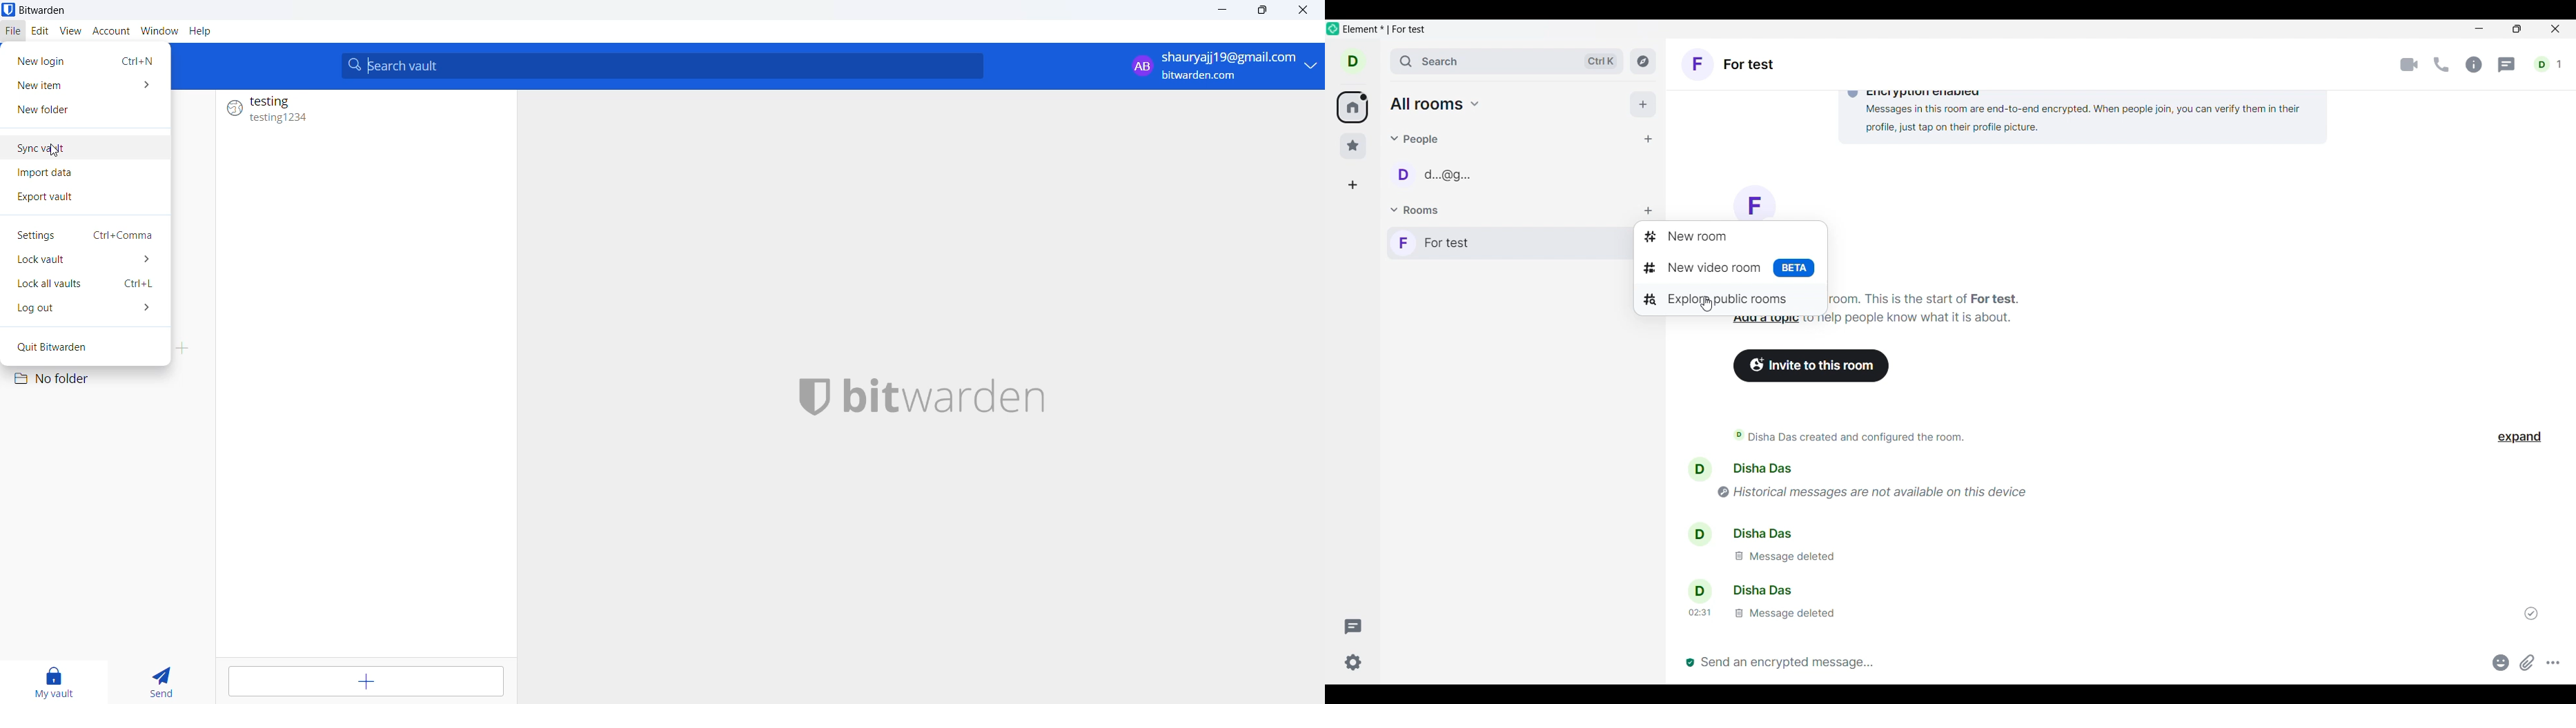 This screenshot has width=2576, height=728. Describe the element at coordinates (1333, 29) in the screenshot. I see `element logo` at that location.